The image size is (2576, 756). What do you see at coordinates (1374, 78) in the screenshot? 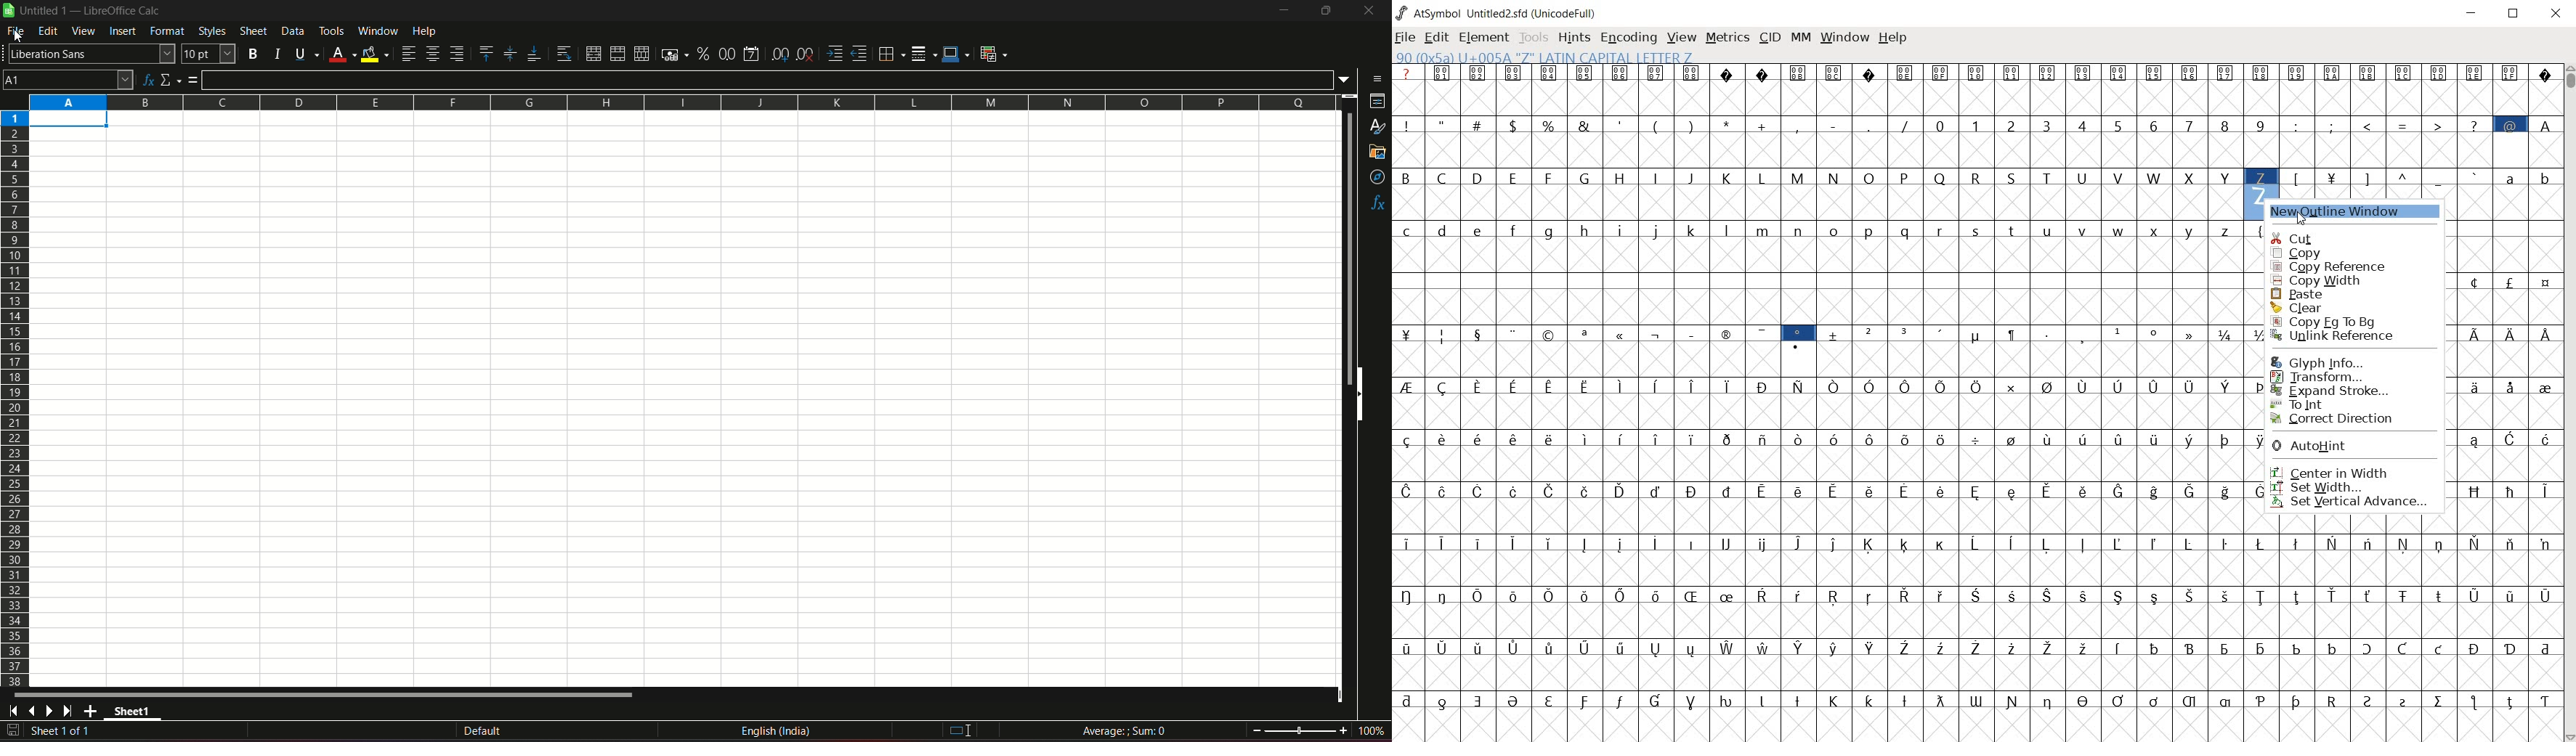
I see `sidebar settings` at bounding box center [1374, 78].